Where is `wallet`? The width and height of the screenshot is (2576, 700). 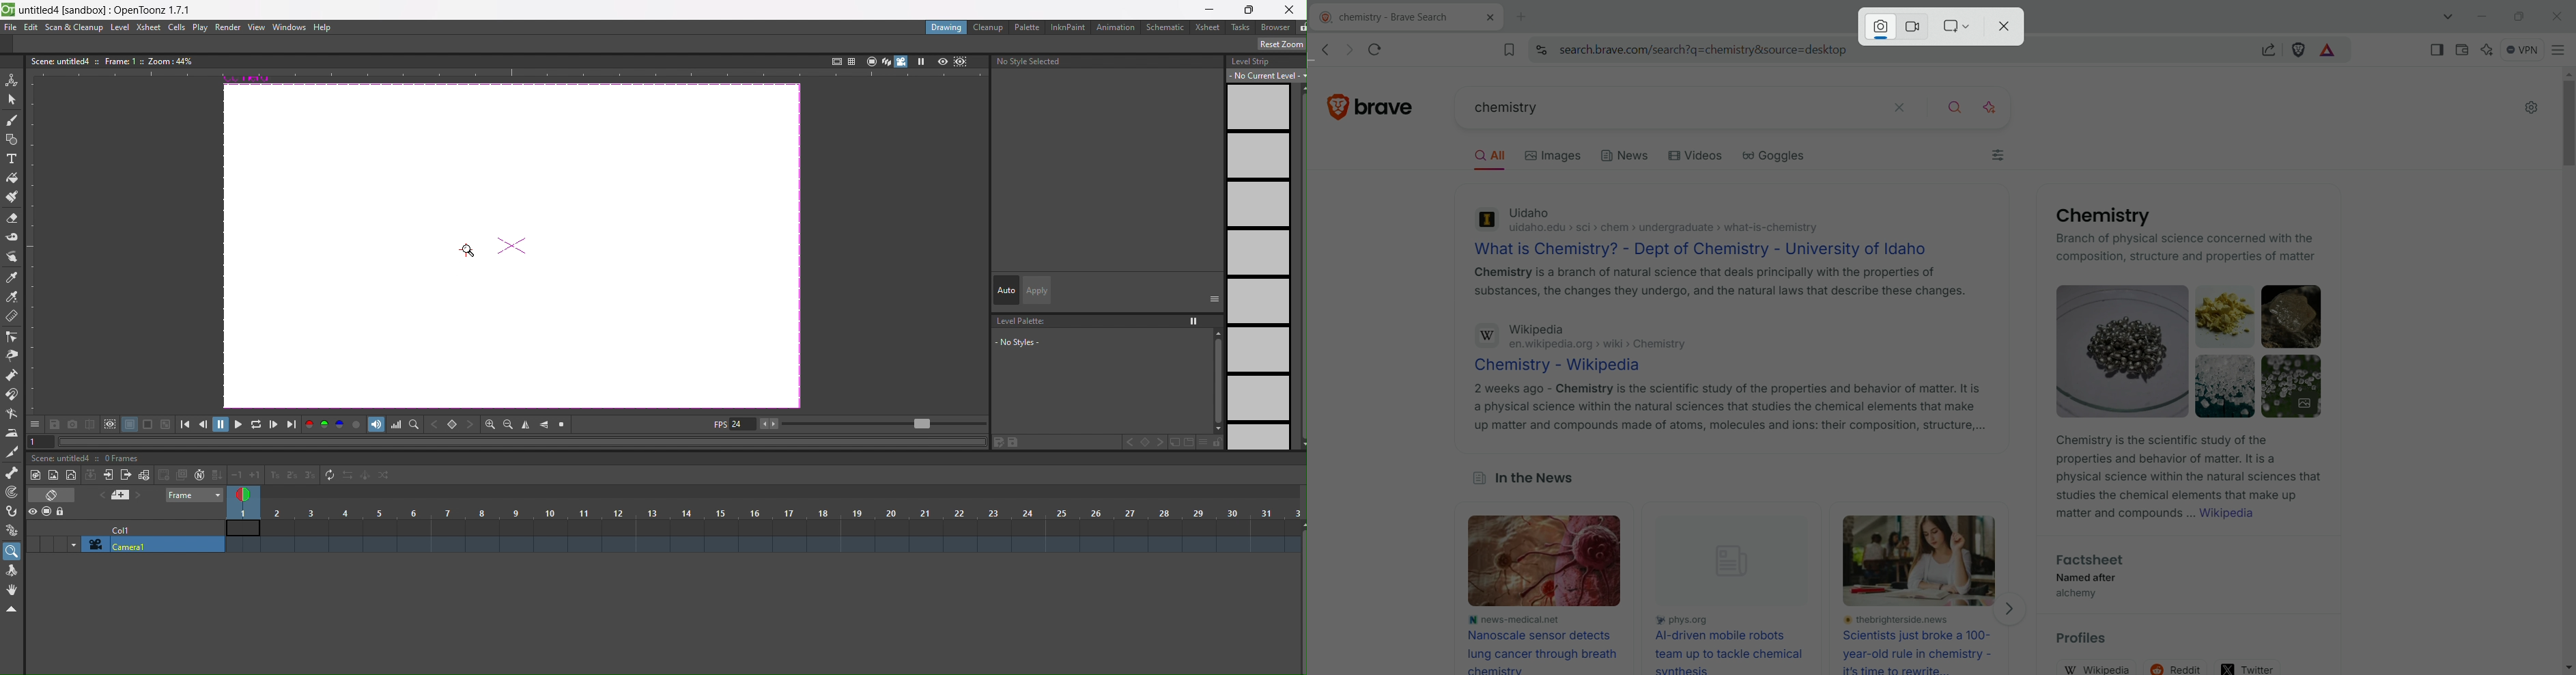
wallet is located at coordinates (2460, 48).